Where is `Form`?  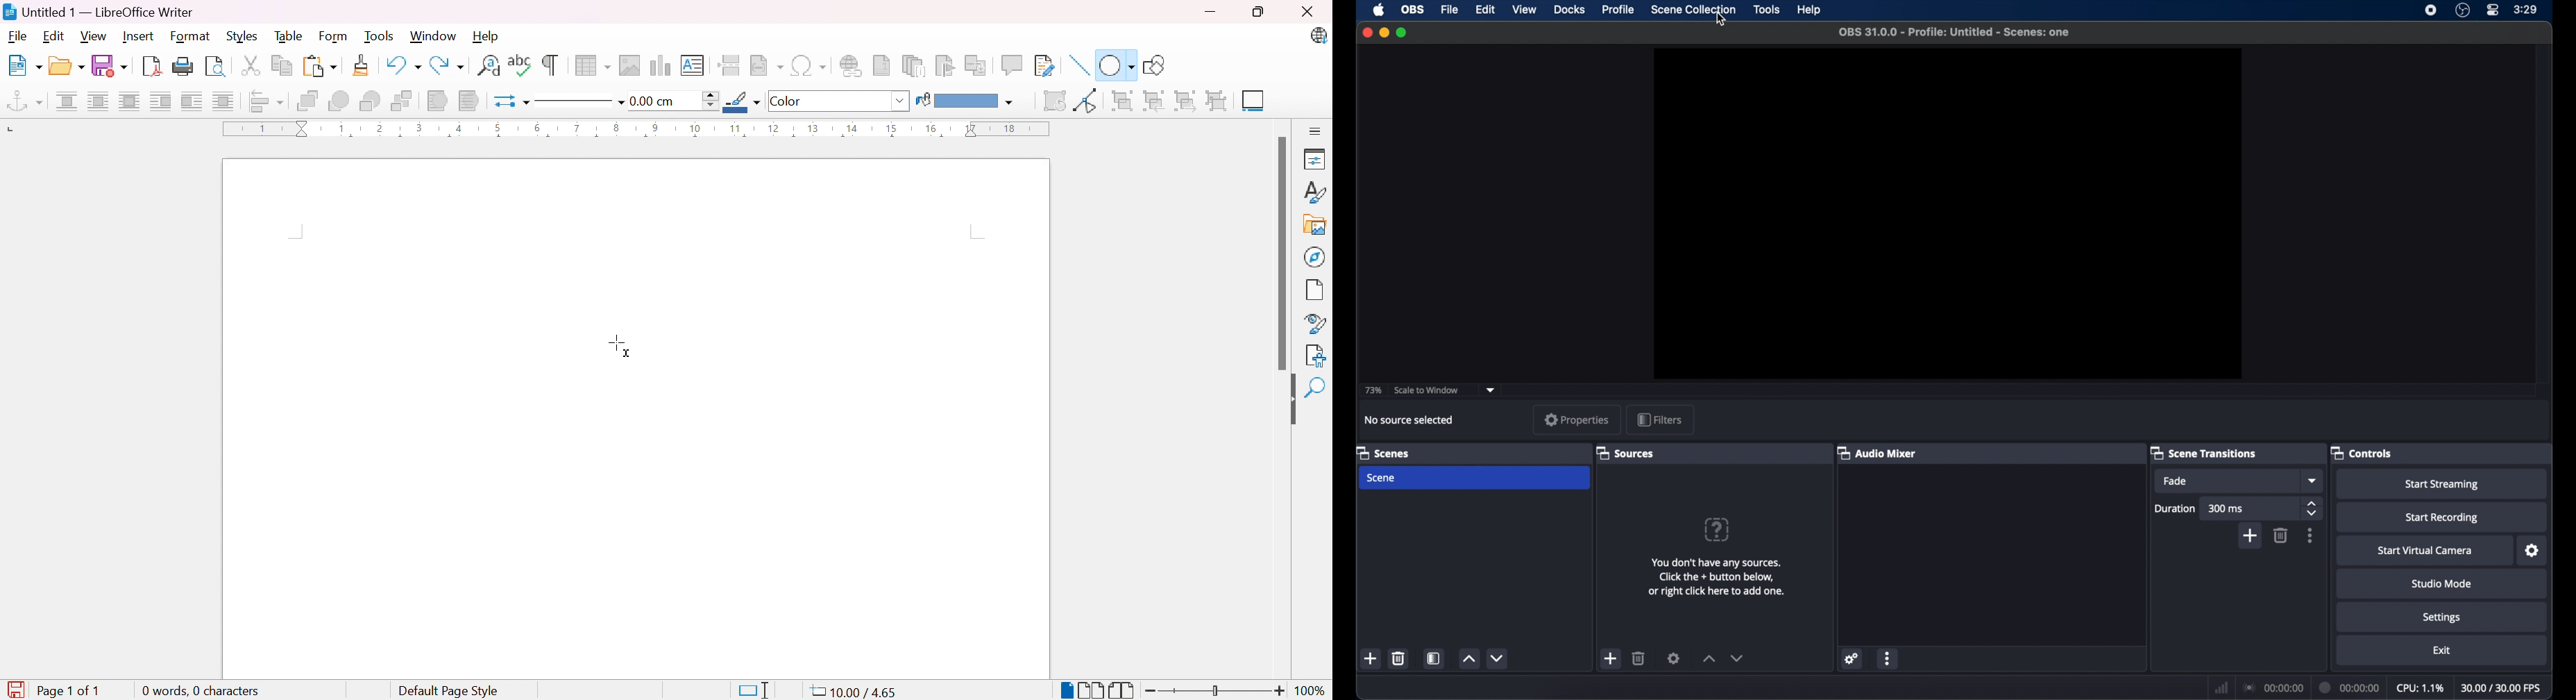 Form is located at coordinates (334, 37).